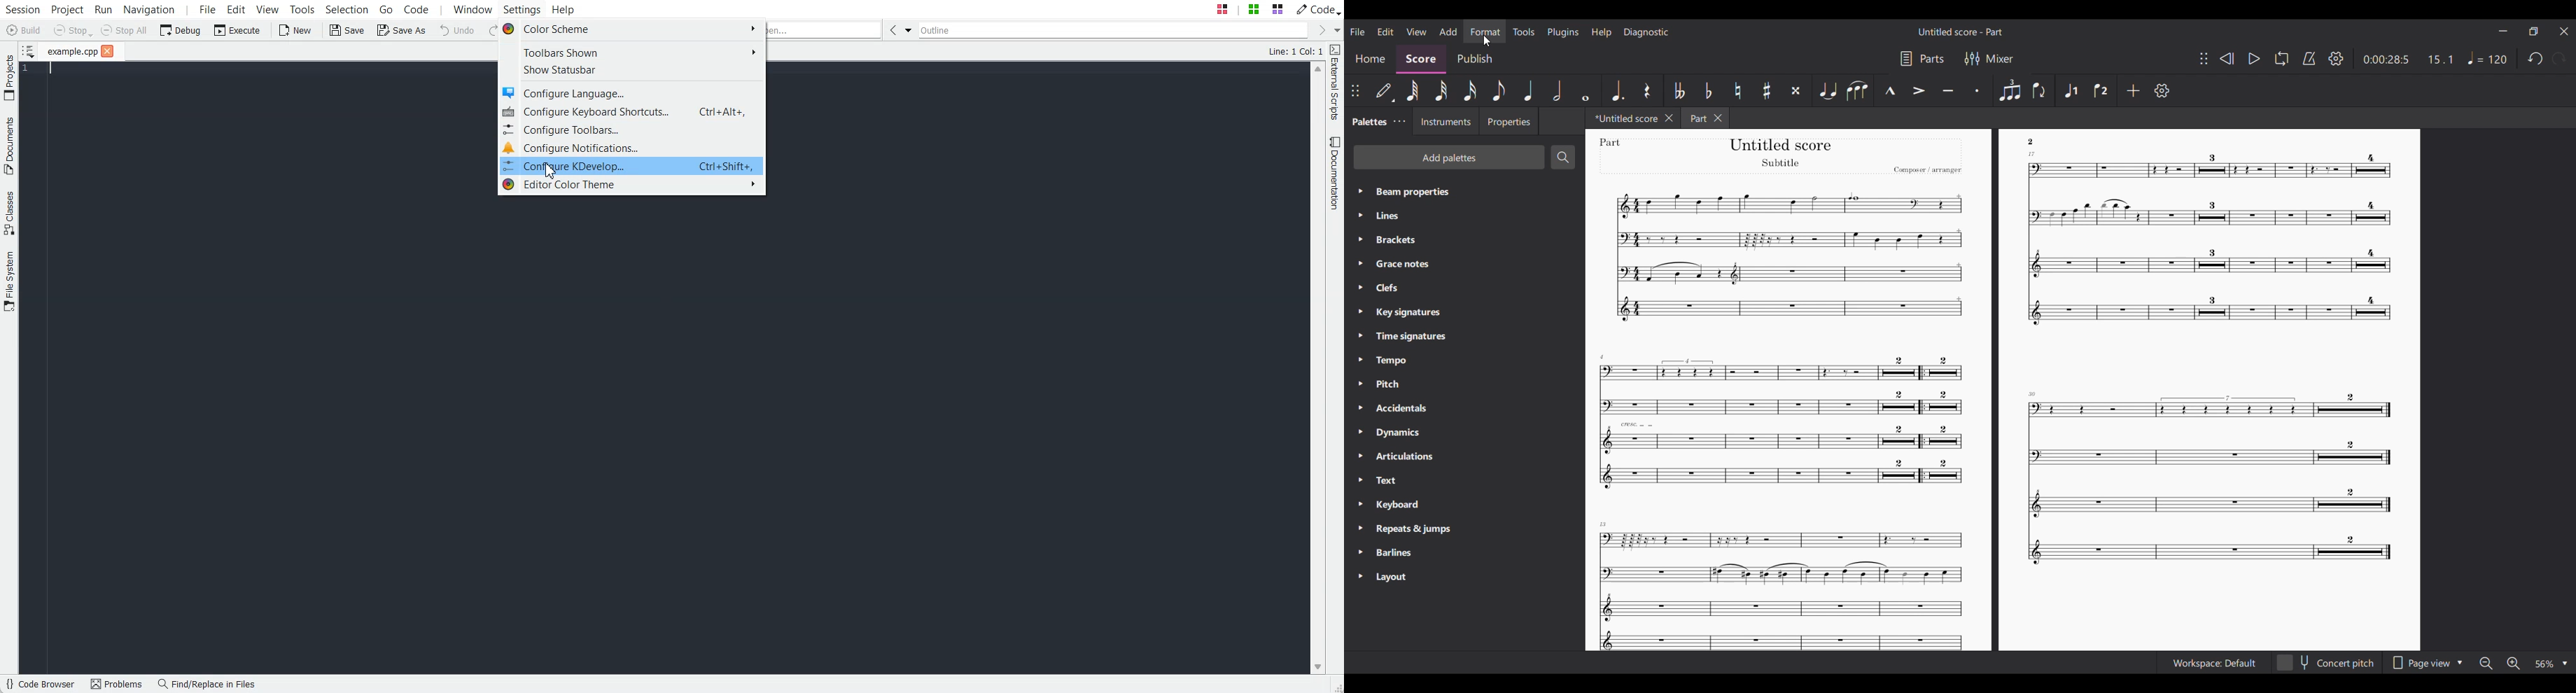 This screenshot has width=2576, height=700. Describe the element at coordinates (180, 30) in the screenshot. I see `Debug` at that location.